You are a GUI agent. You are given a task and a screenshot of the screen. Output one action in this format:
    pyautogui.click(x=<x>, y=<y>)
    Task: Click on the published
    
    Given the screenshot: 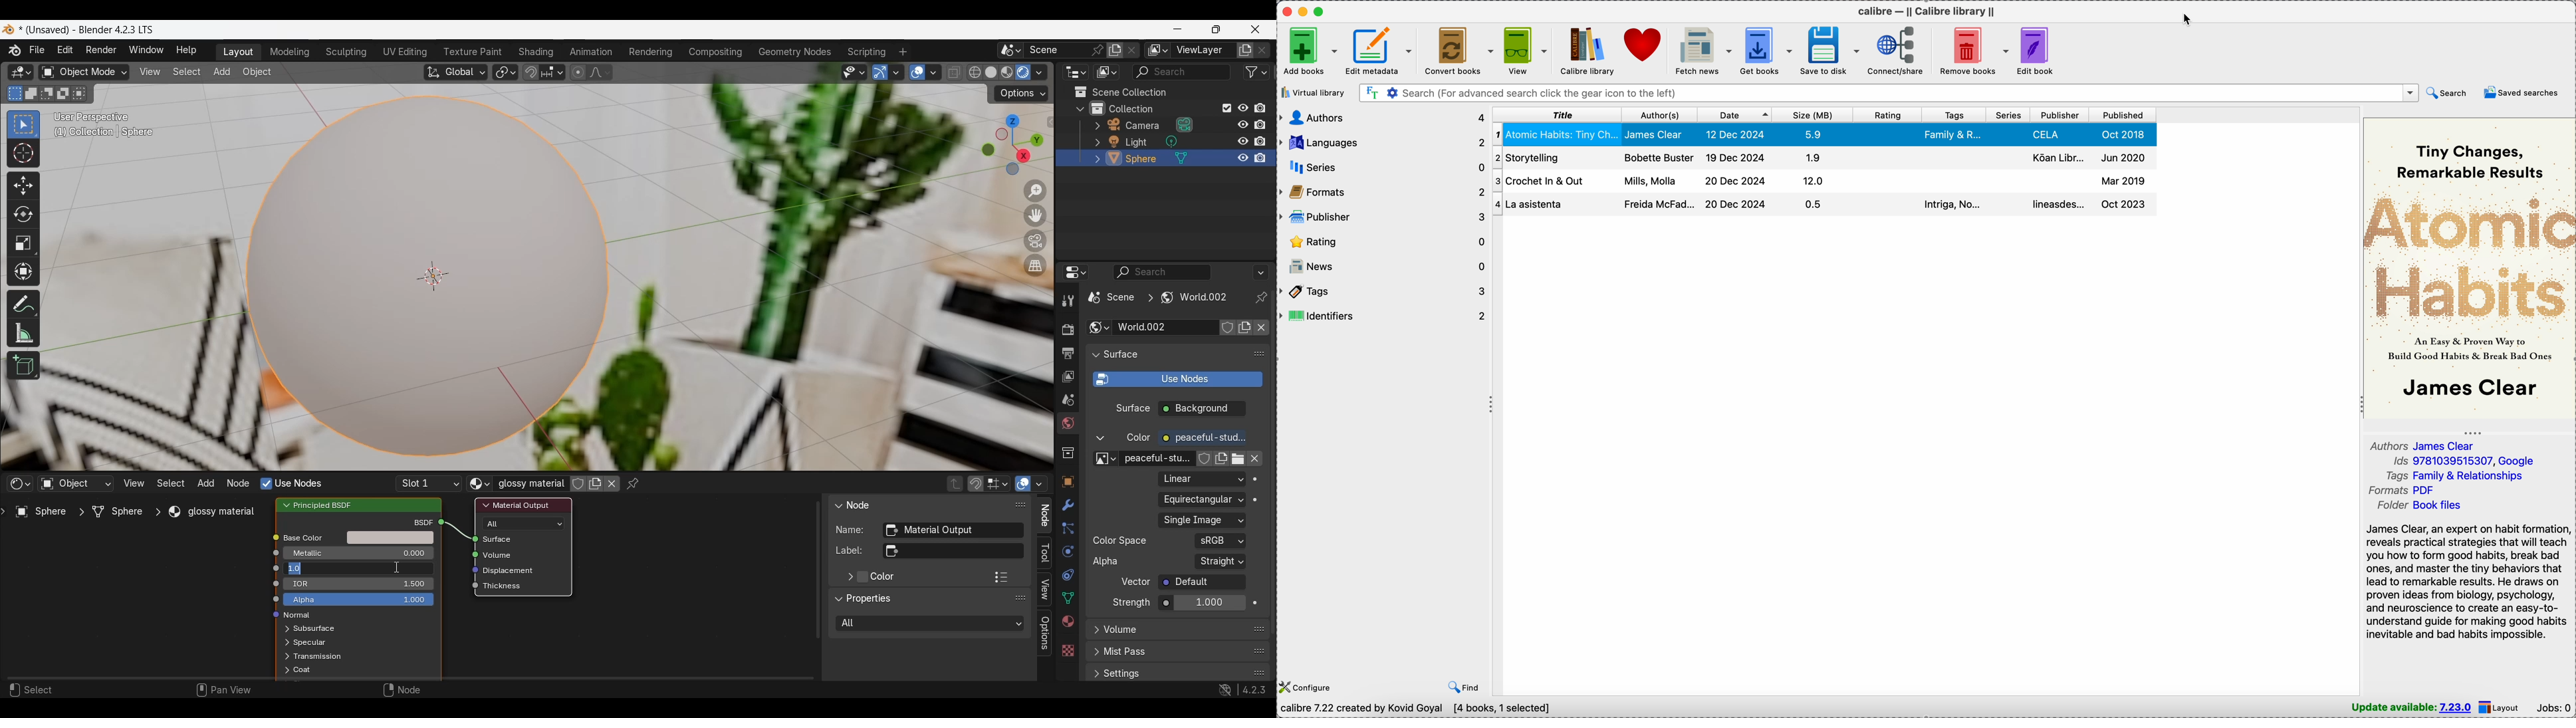 What is the action you would take?
    pyautogui.click(x=2124, y=115)
    